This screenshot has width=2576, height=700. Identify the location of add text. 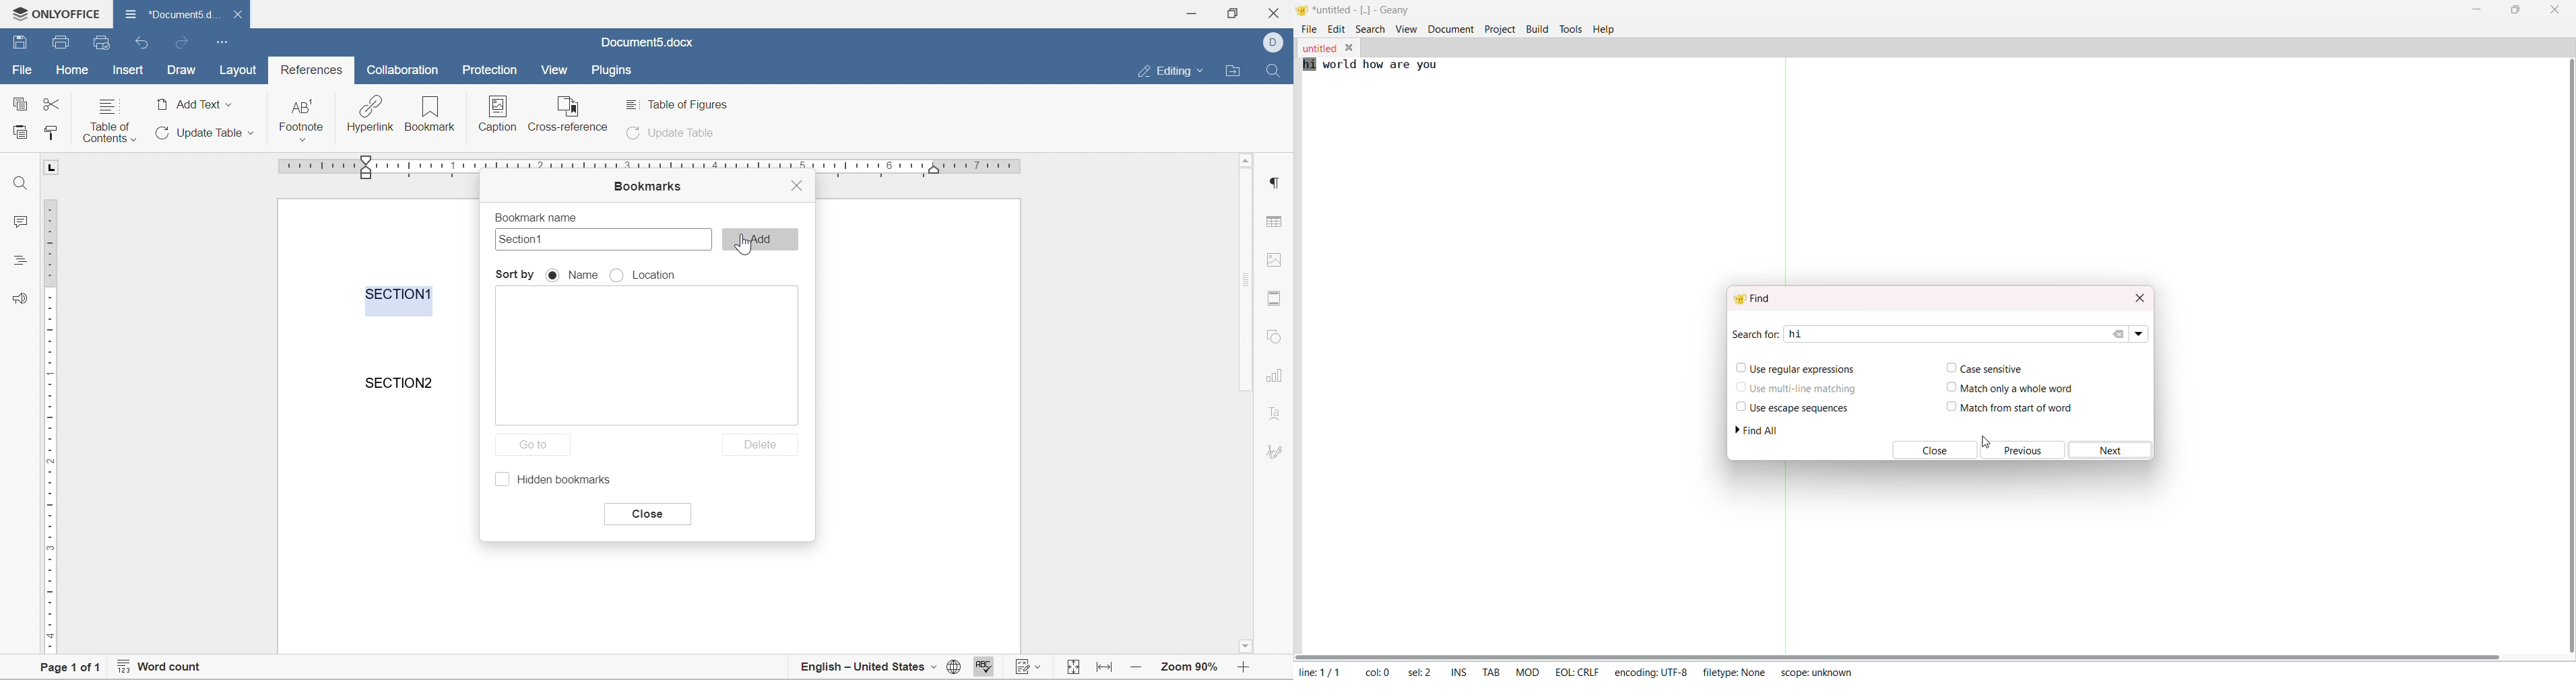
(195, 104).